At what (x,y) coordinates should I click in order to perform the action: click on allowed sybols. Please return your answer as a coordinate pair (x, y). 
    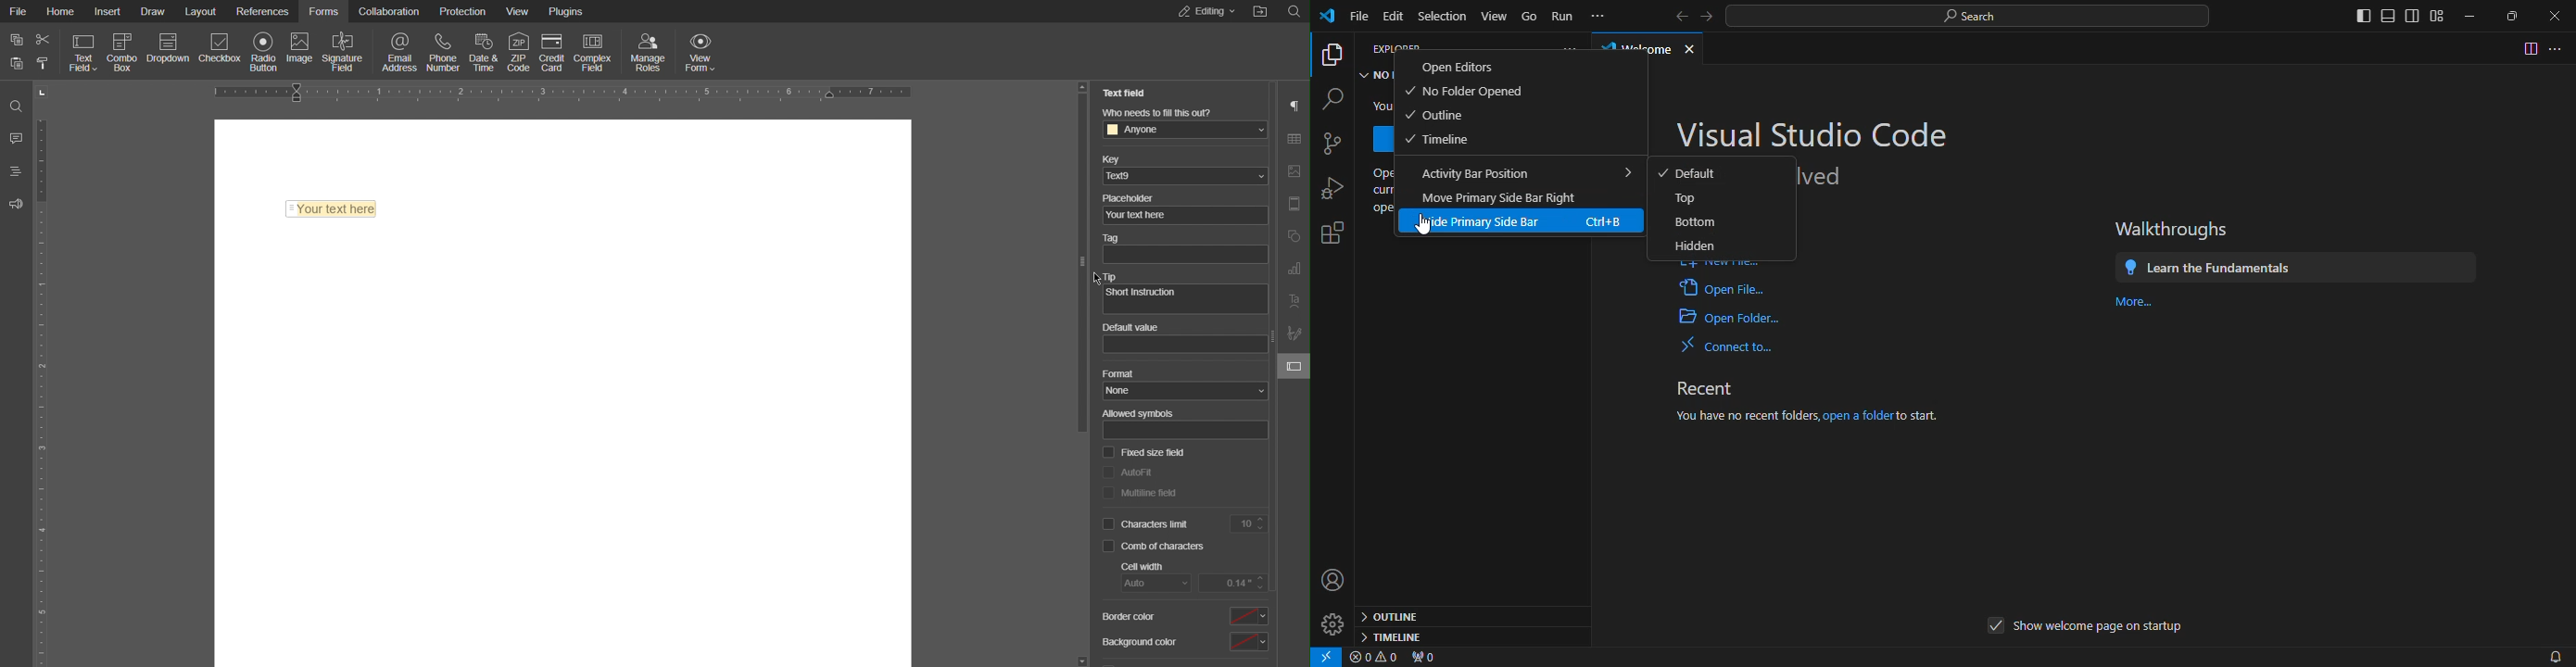
    Looking at the image, I should click on (1187, 430).